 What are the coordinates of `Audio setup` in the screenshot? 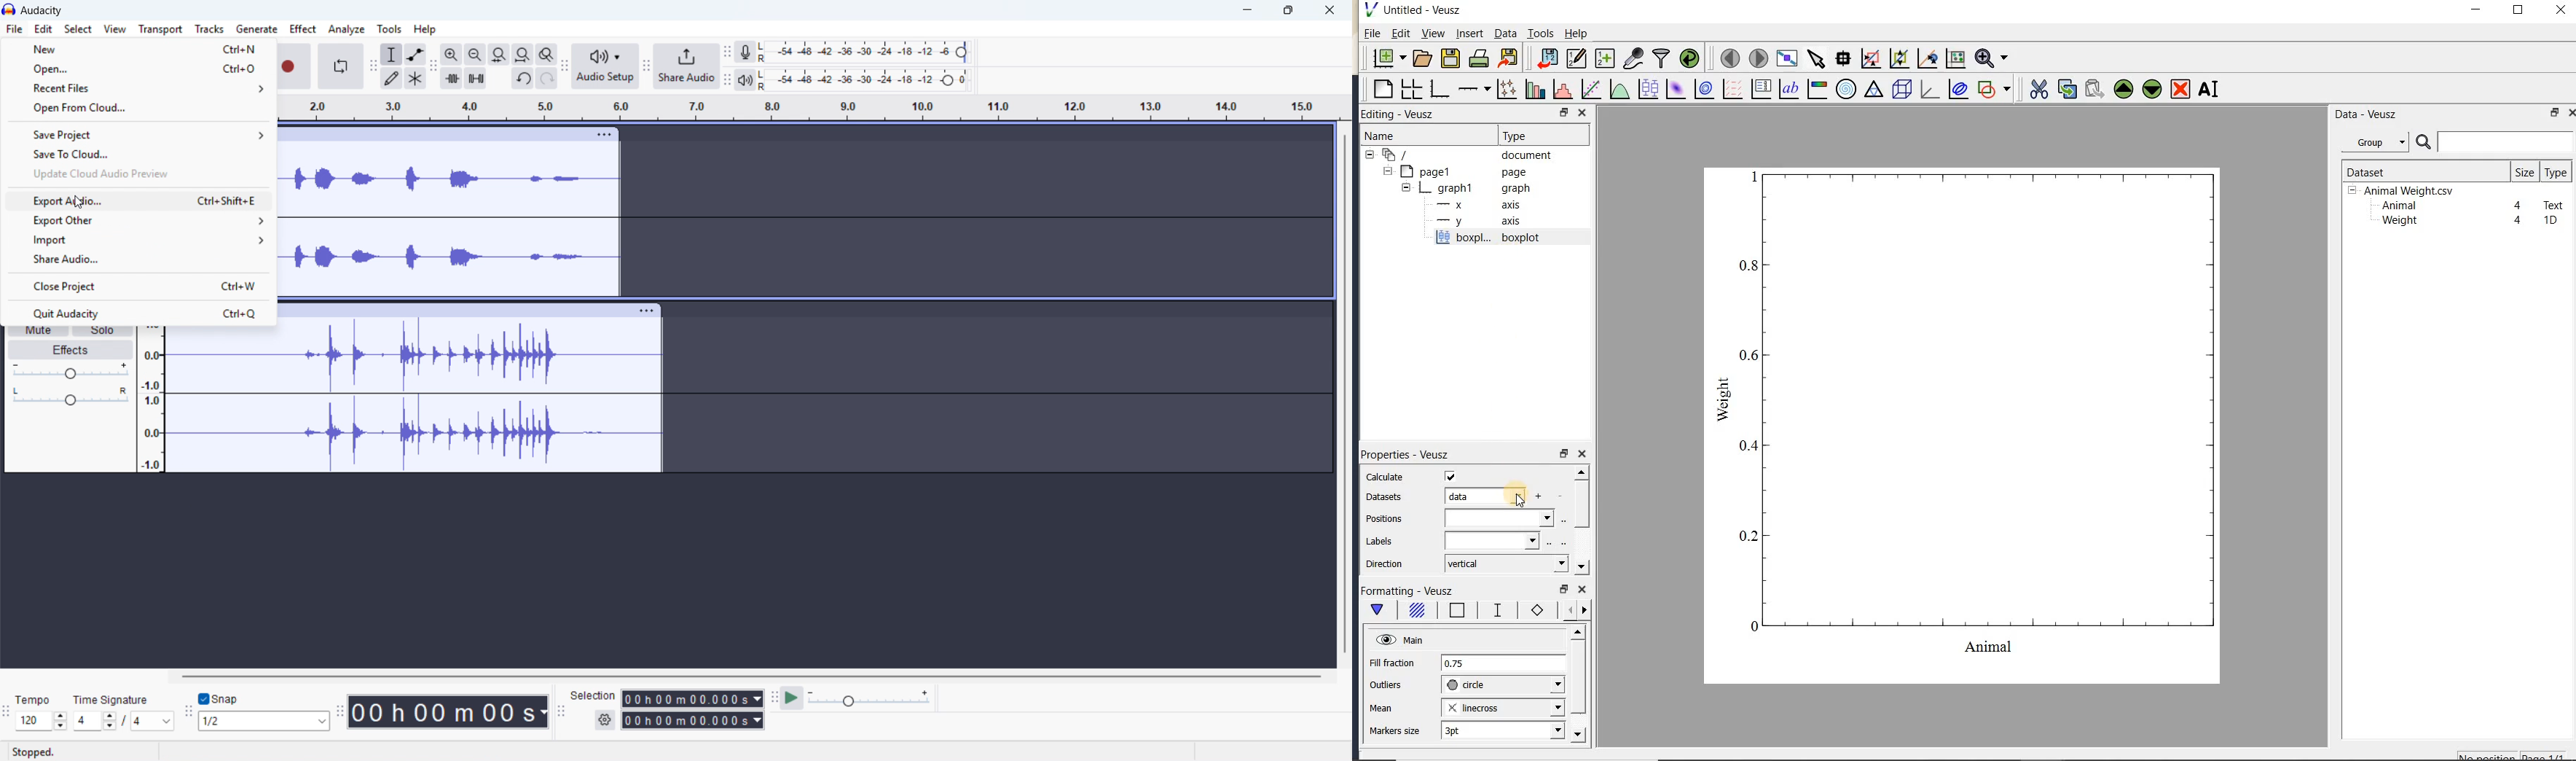 It's located at (606, 66).